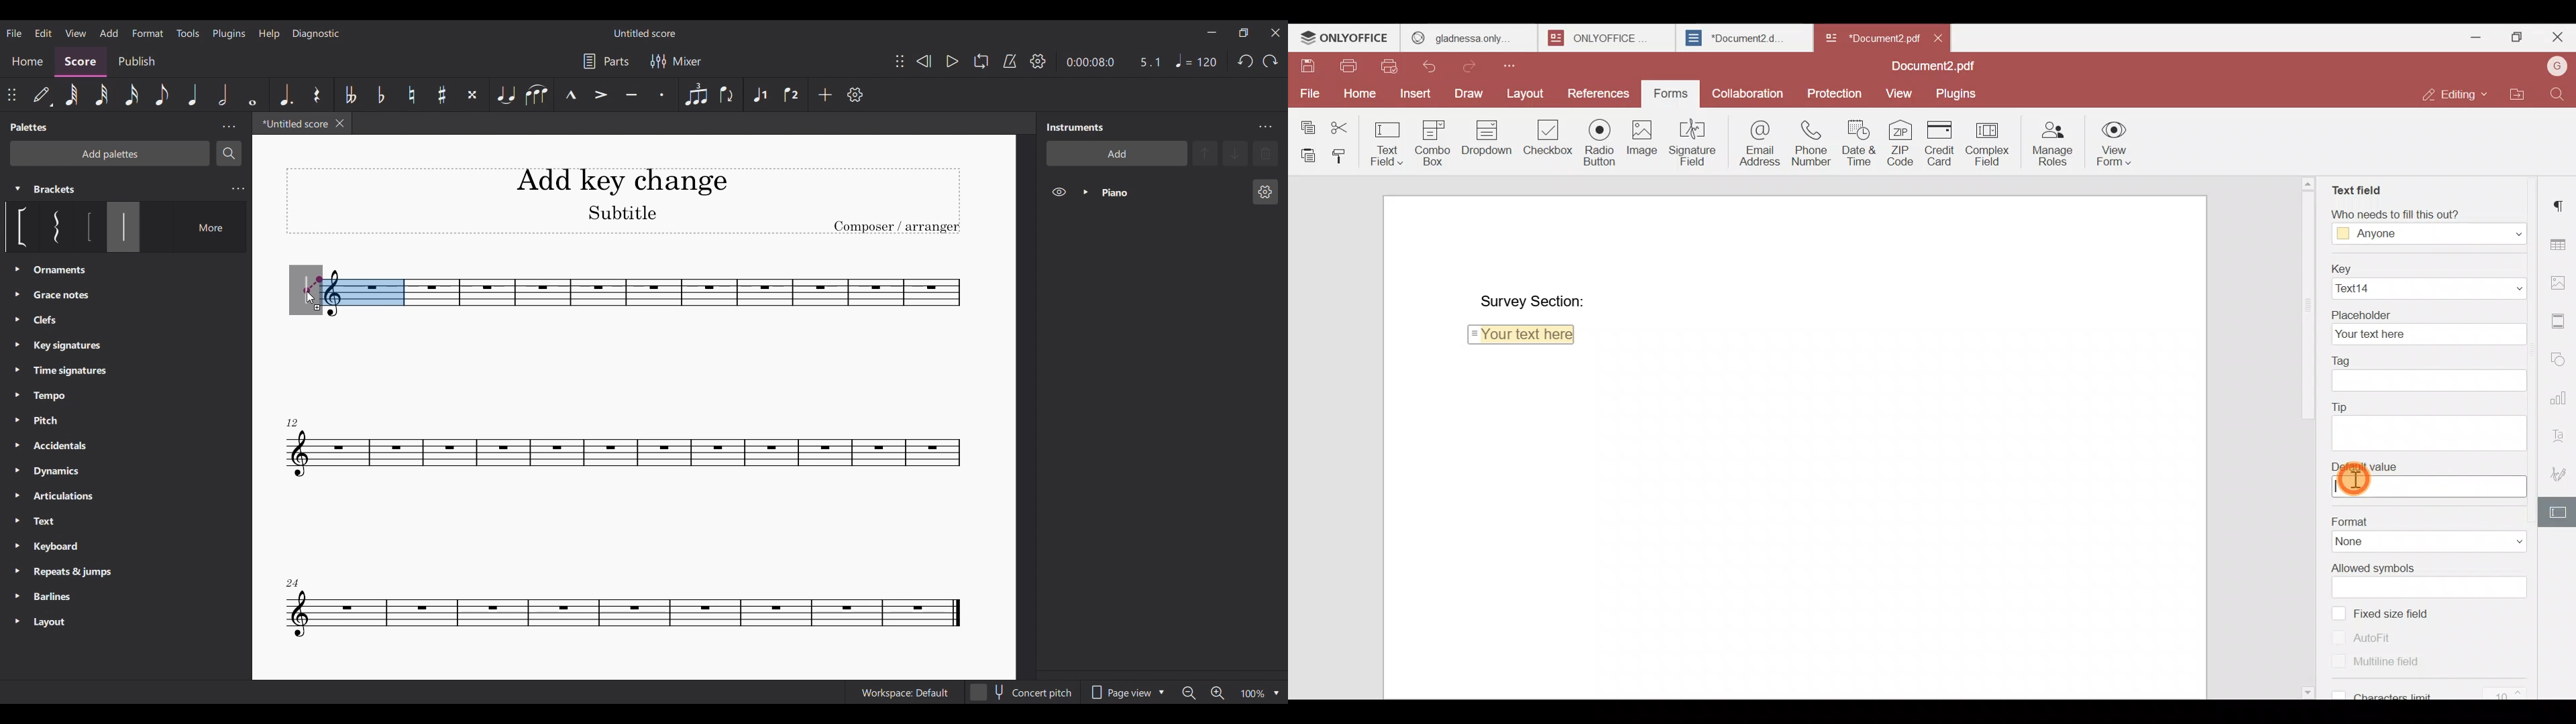  Describe the element at coordinates (2434, 692) in the screenshot. I see `Characters limit` at that location.